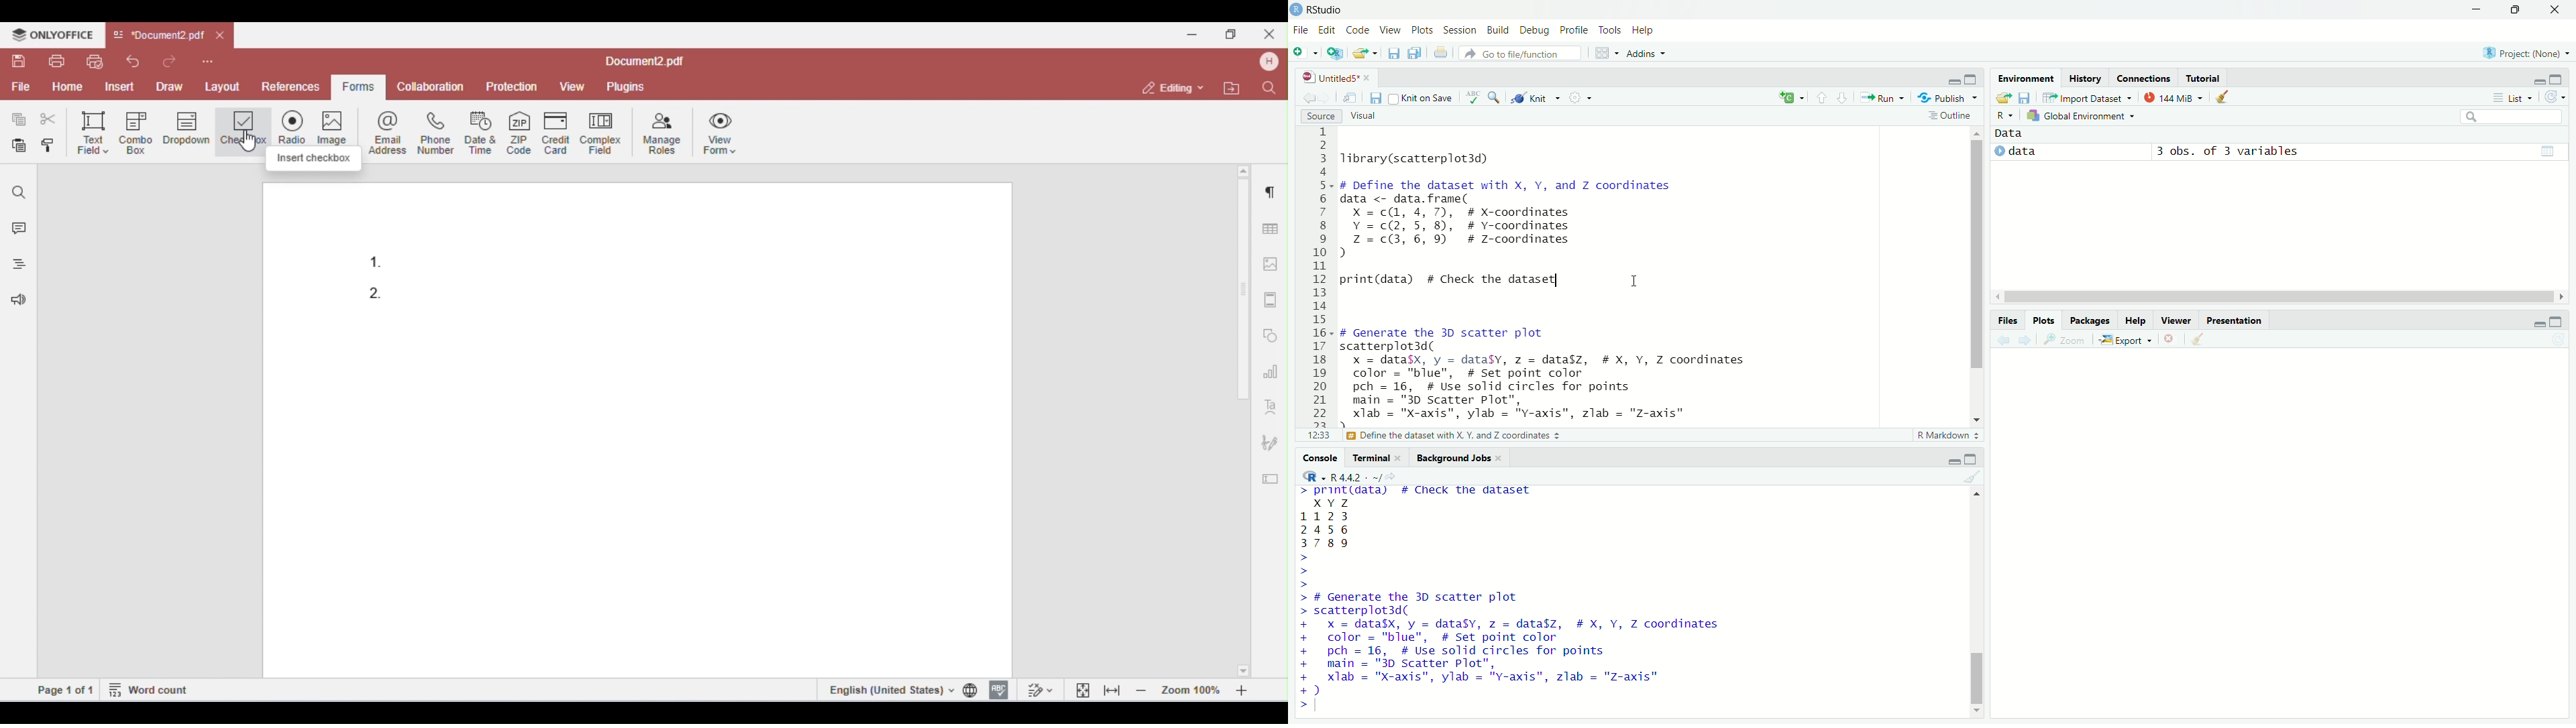 The height and width of the screenshot is (728, 2576). I want to click on select language, so click(2003, 115).